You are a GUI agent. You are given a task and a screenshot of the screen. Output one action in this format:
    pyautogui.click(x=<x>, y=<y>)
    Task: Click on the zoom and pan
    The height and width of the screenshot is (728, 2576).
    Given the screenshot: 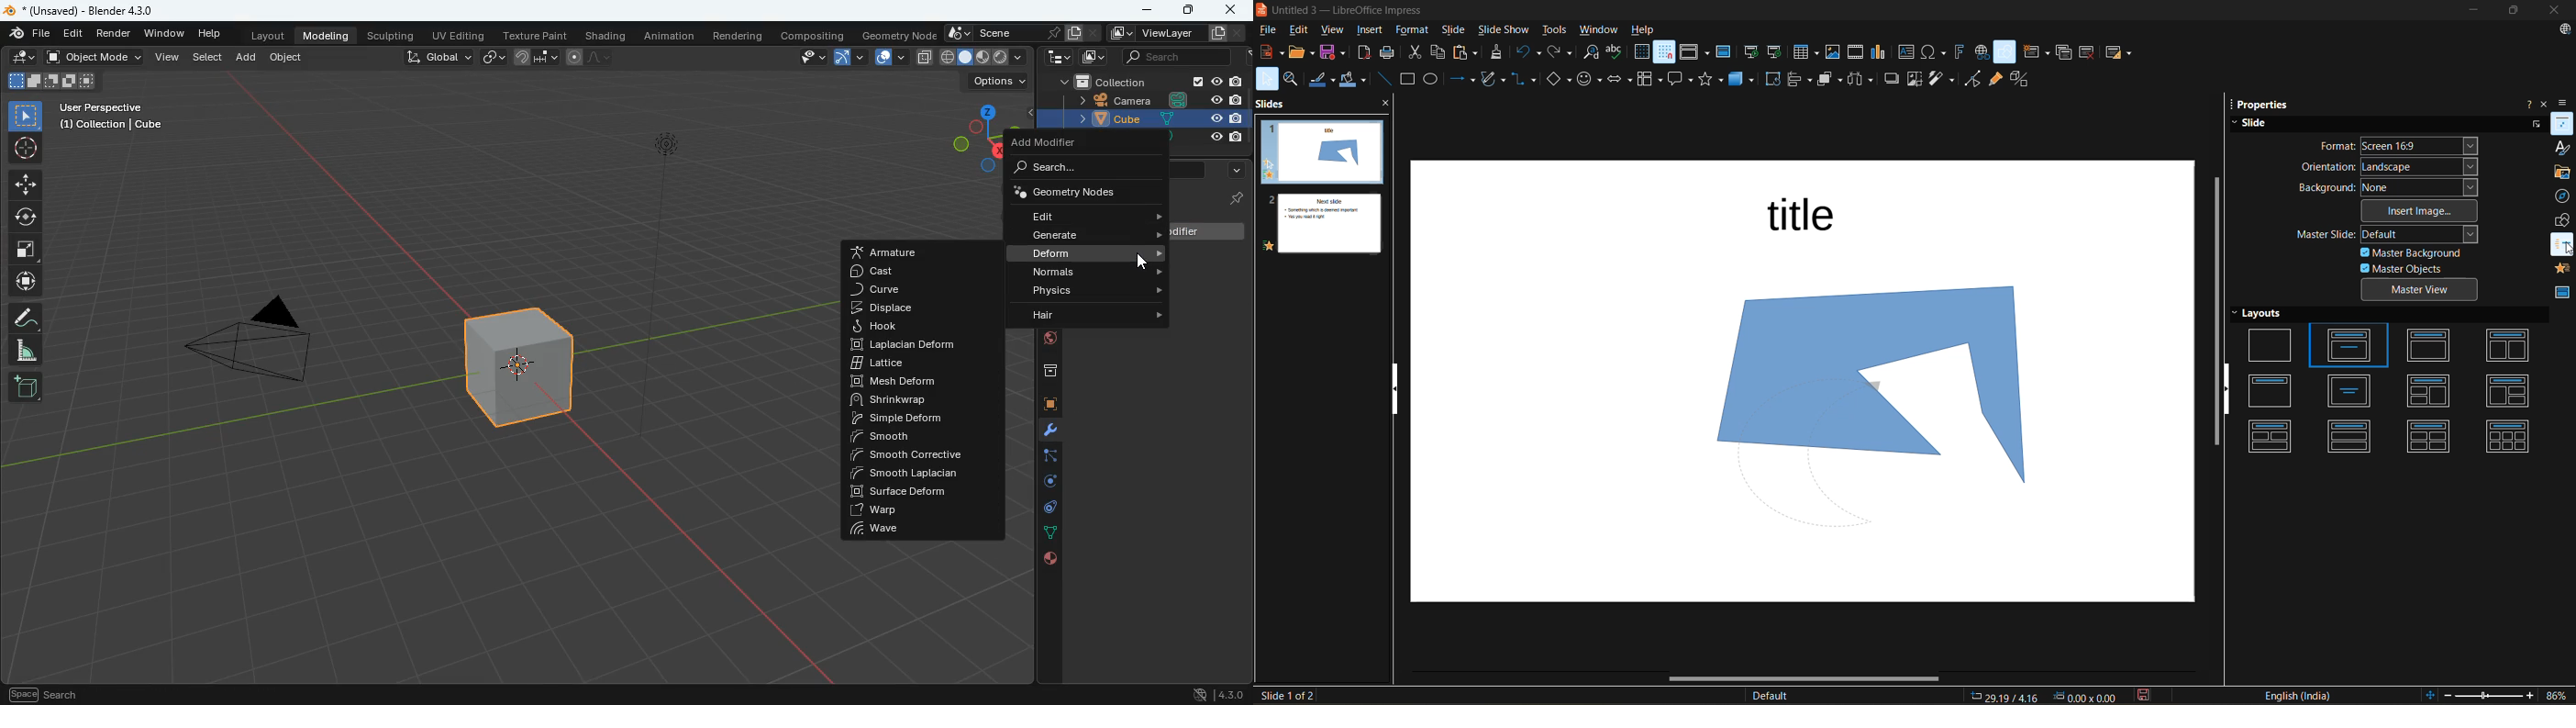 What is the action you would take?
    pyautogui.click(x=1294, y=80)
    